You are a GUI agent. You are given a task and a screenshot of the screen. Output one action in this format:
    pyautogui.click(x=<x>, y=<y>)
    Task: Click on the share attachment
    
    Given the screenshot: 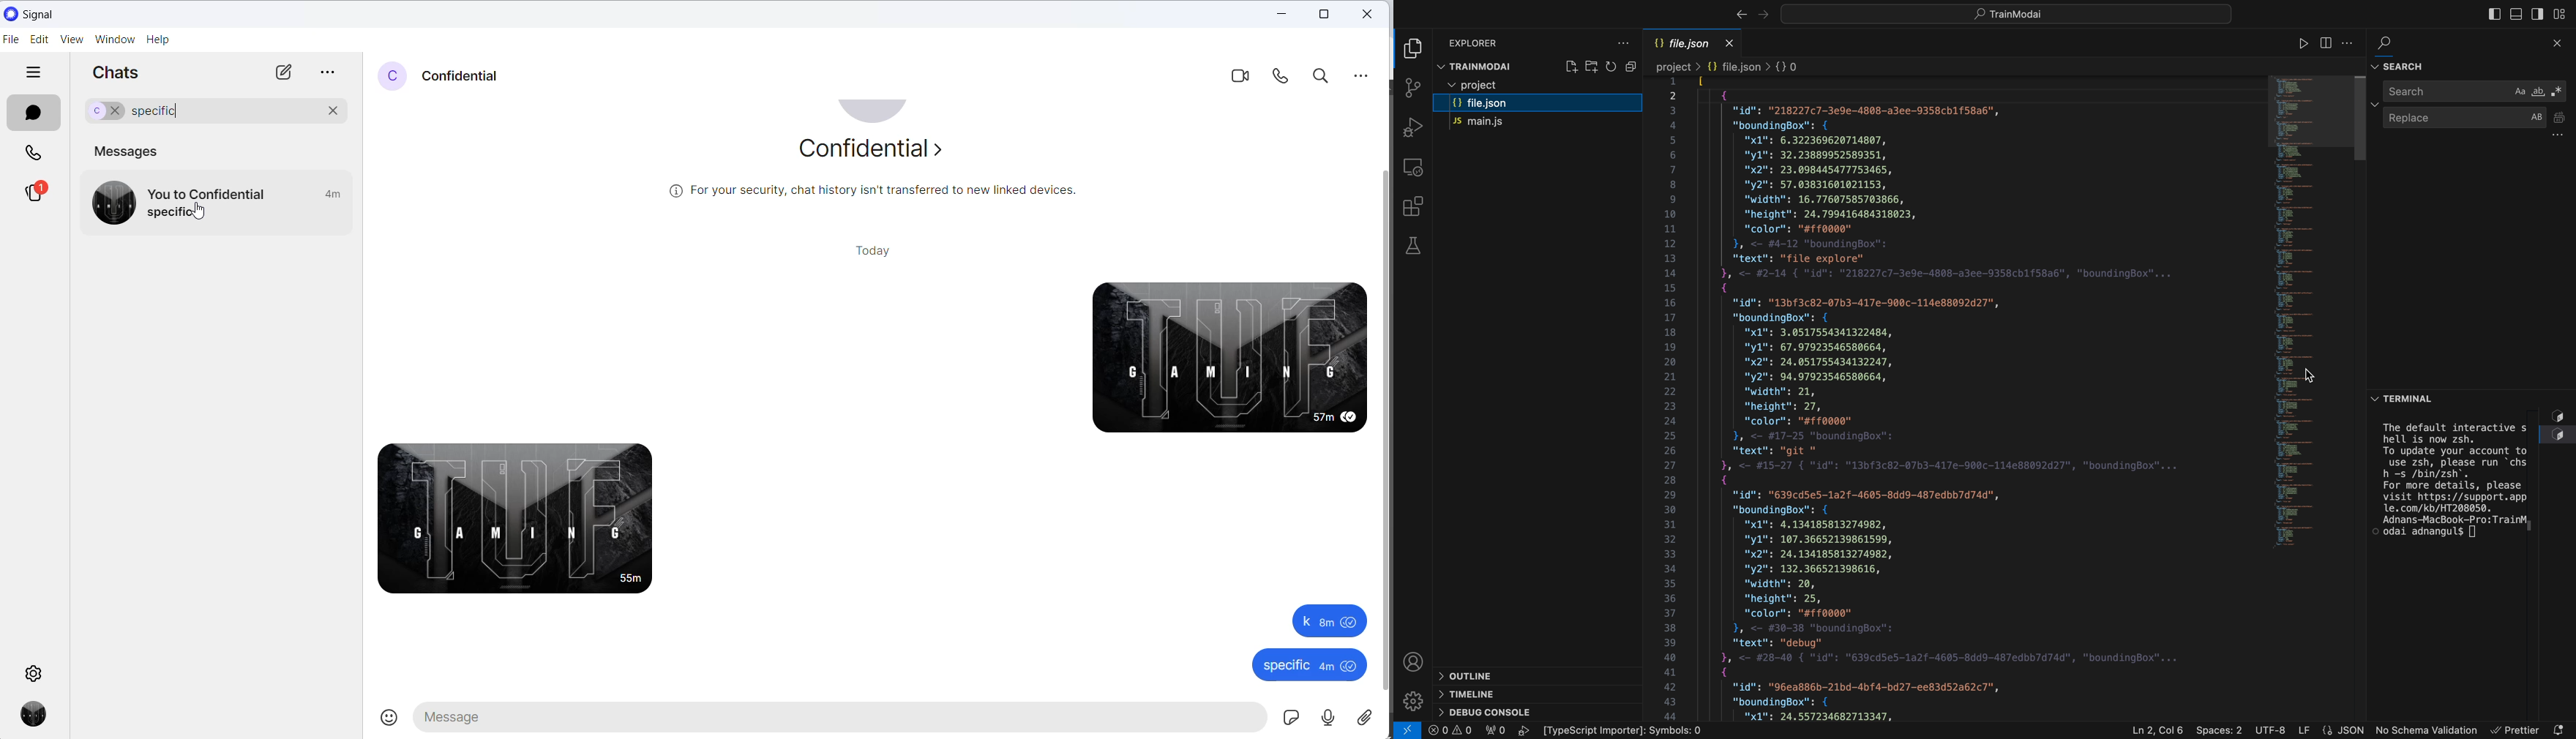 What is the action you would take?
    pyautogui.click(x=1374, y=716)
    